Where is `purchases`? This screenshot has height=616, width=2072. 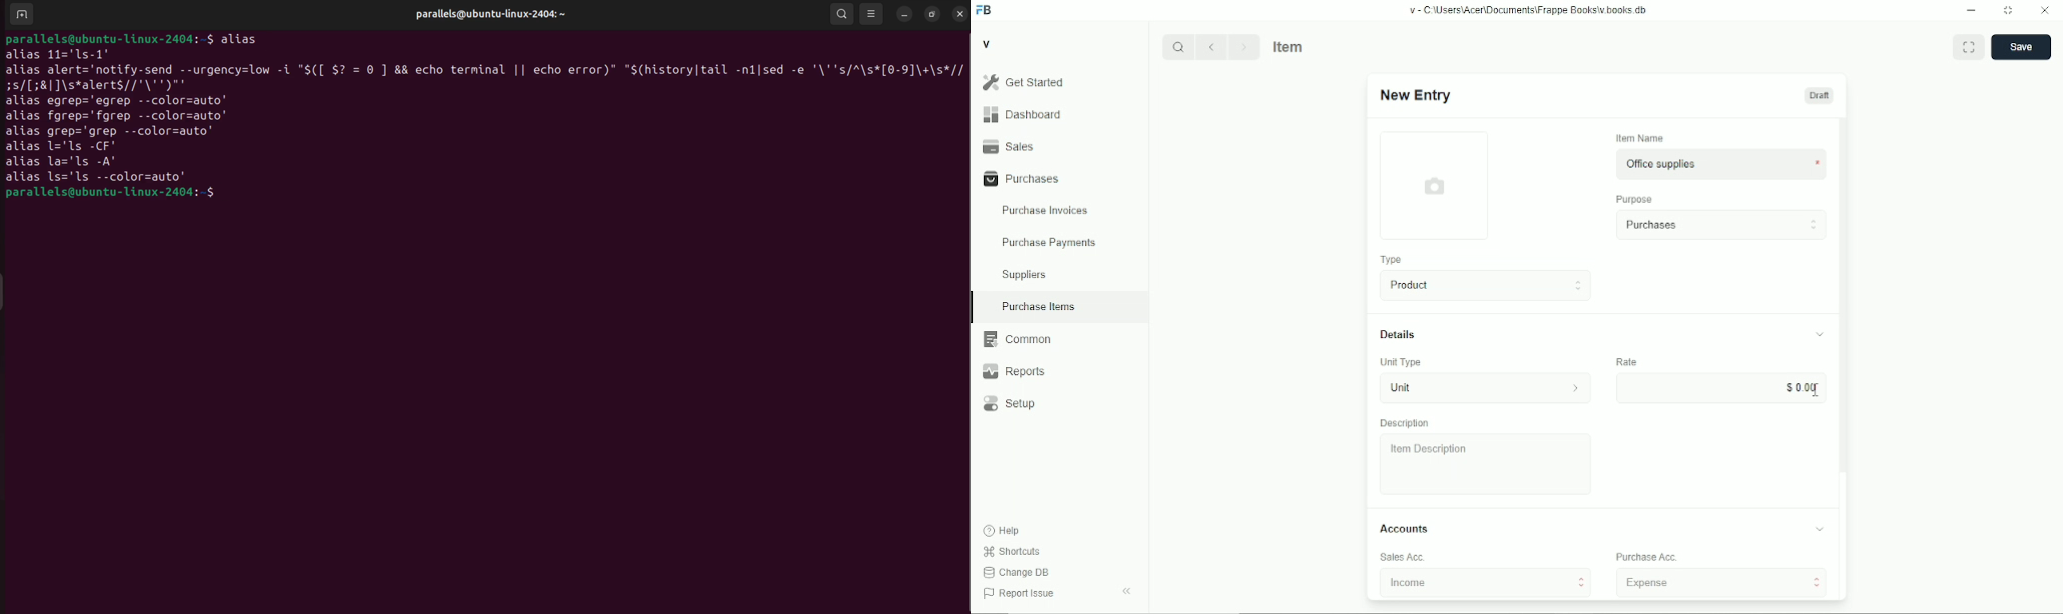
purchases is located at coordinates (1721, 225).